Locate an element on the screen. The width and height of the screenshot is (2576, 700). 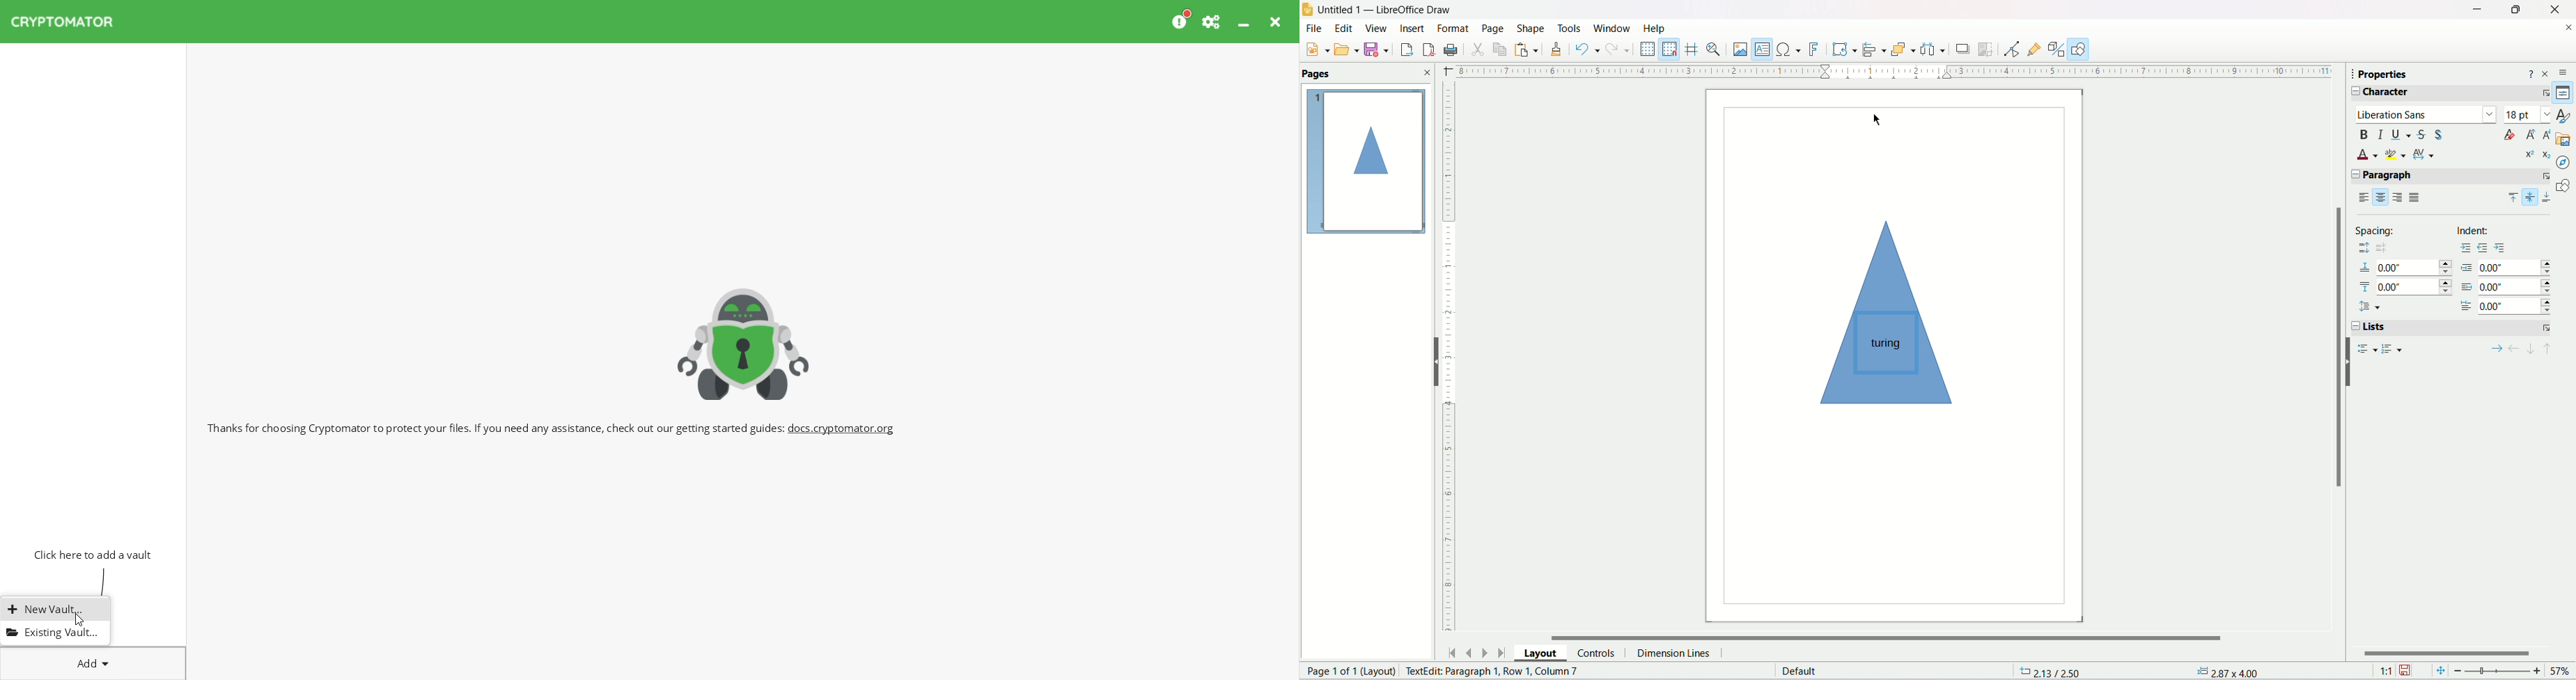
Thanks for choosing Cryptomator to protect your files. If you need assistance, check out our getting started guides. docs.cryptomator.org is located at coordinates (552, 426).